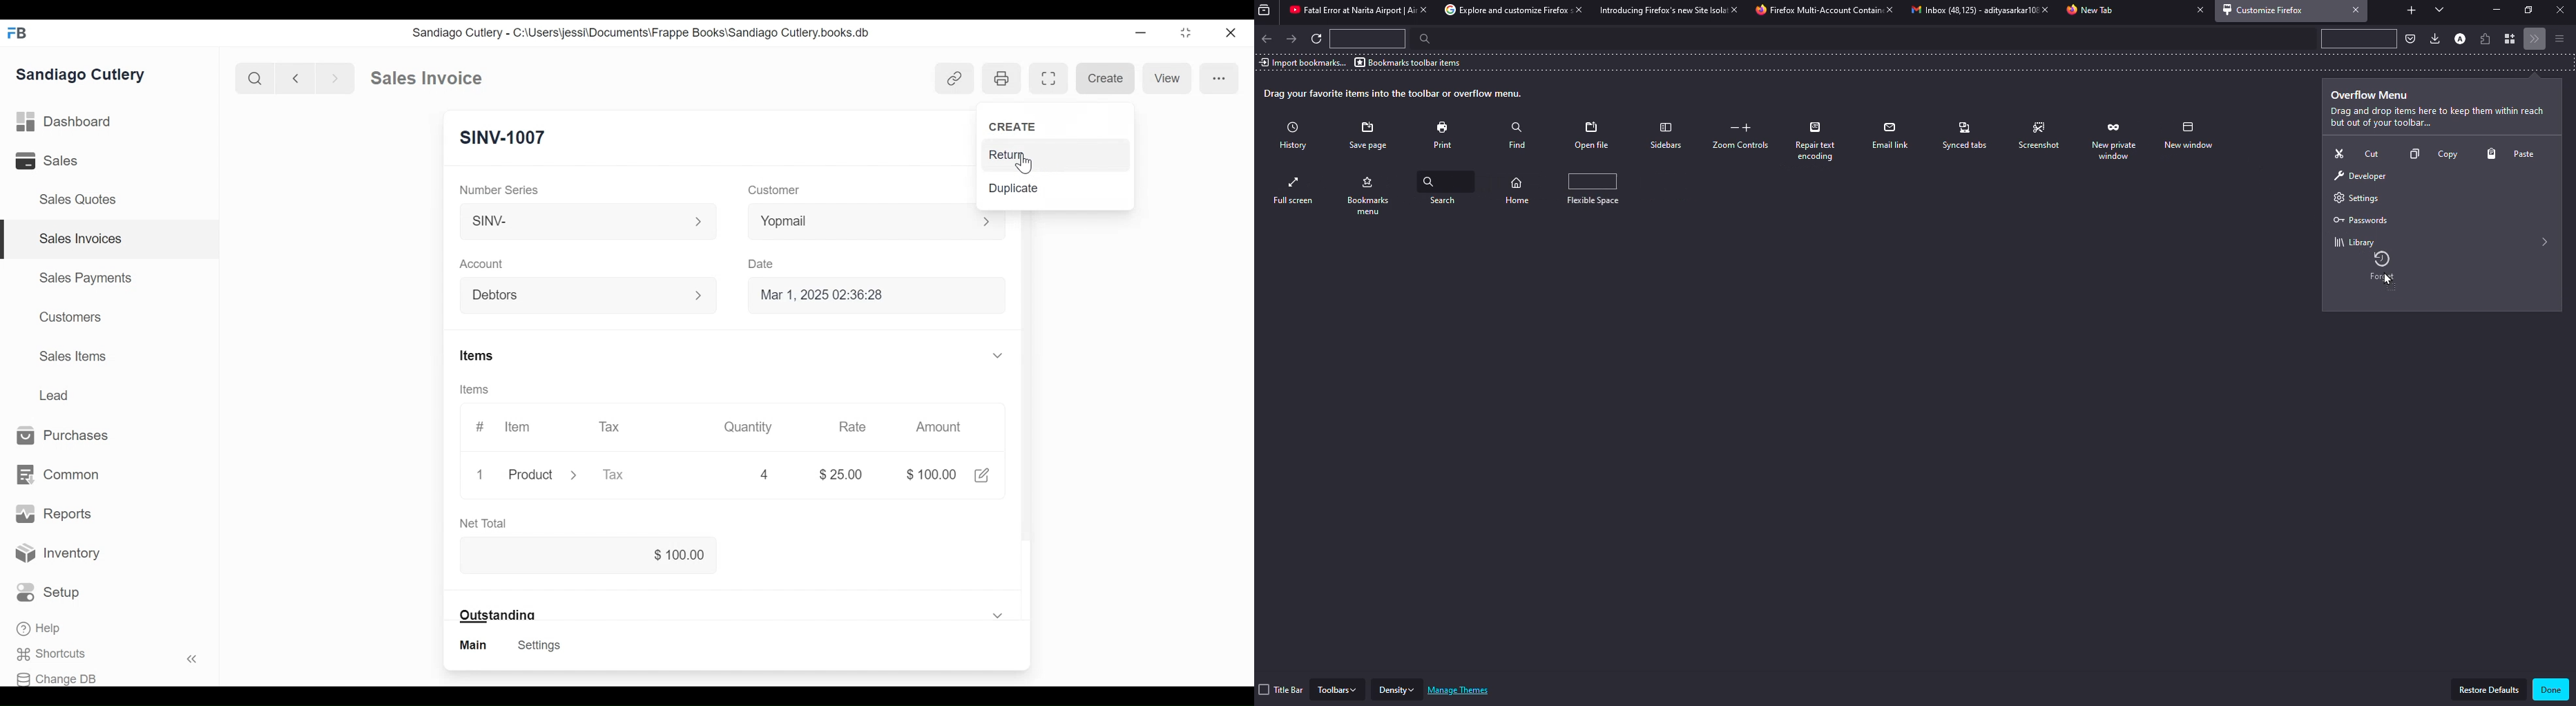  Describe the element at coordinates (642, 33) in the screenshot. I see `Sandiago Cutlery - C:\Users\jessi\Documents\Frappe Books\Sandiago Cutlery.books.db` at that location.